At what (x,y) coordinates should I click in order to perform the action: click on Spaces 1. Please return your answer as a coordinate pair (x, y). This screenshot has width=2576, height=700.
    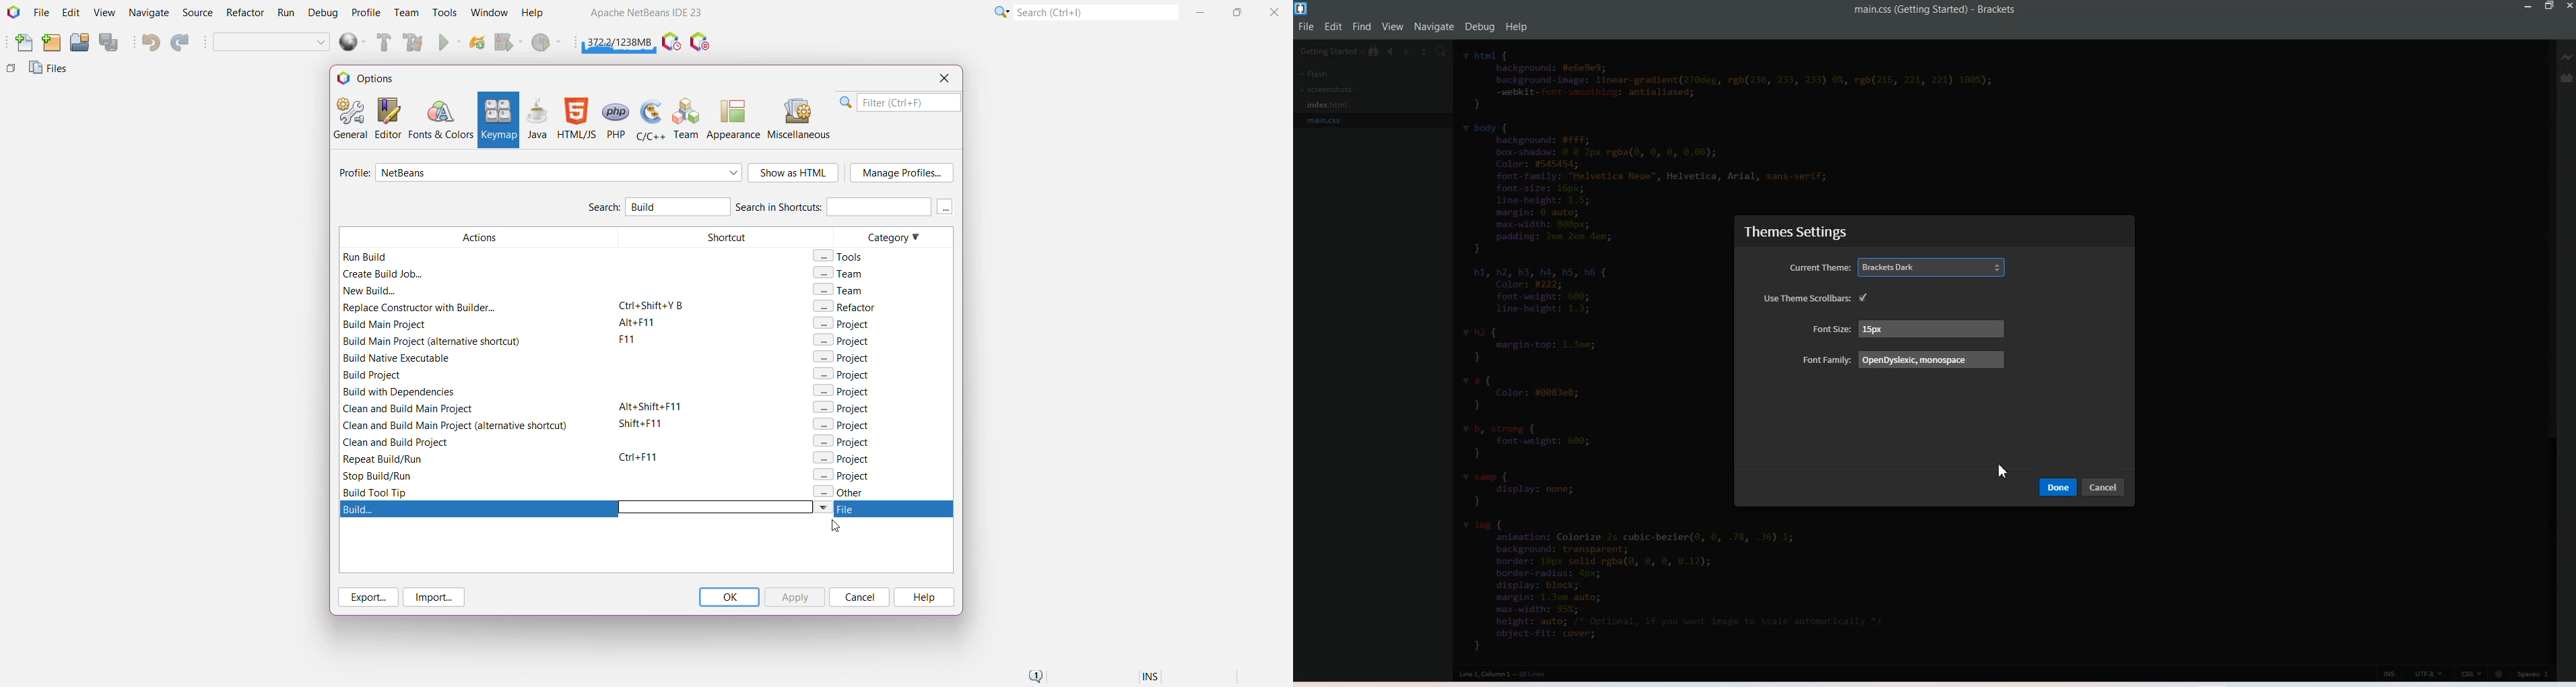
    Looking at the image, I should click on (2532, 674).